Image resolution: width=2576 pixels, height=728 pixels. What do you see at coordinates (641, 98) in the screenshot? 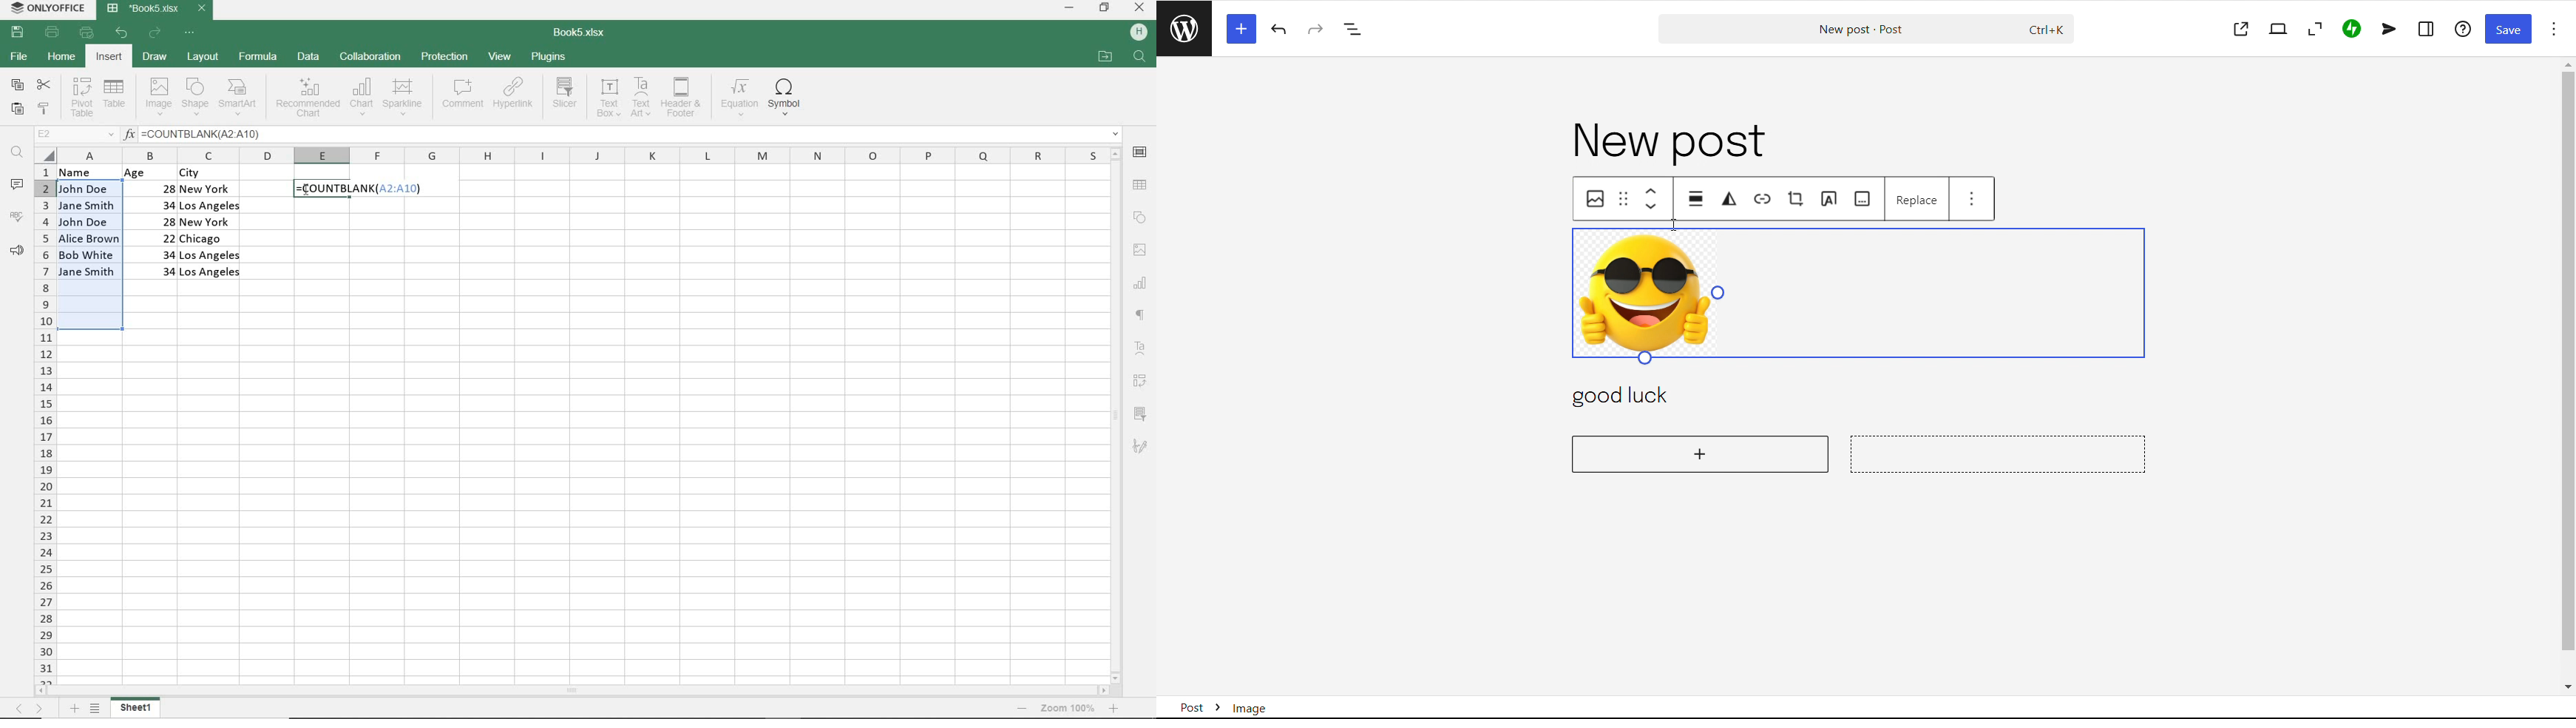
I see `TEXT ART` at bounding box center [641, 98].